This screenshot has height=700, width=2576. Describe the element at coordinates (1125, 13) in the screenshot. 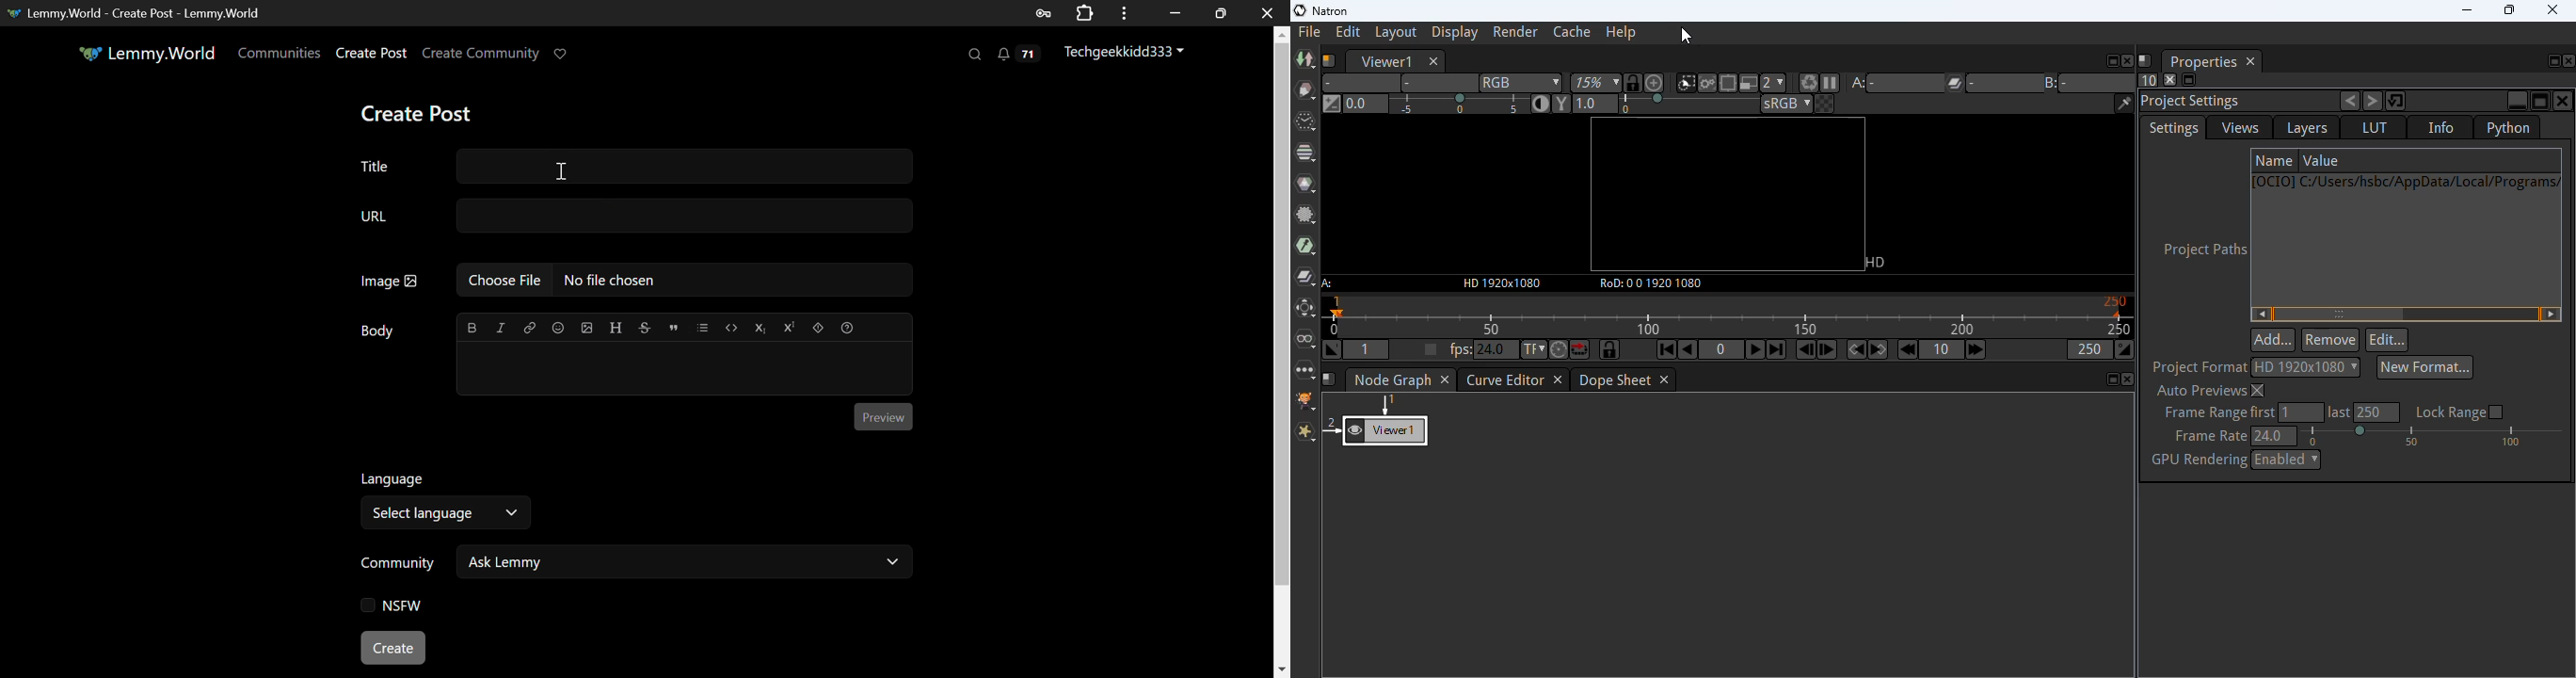

I see `Menu` at that location.